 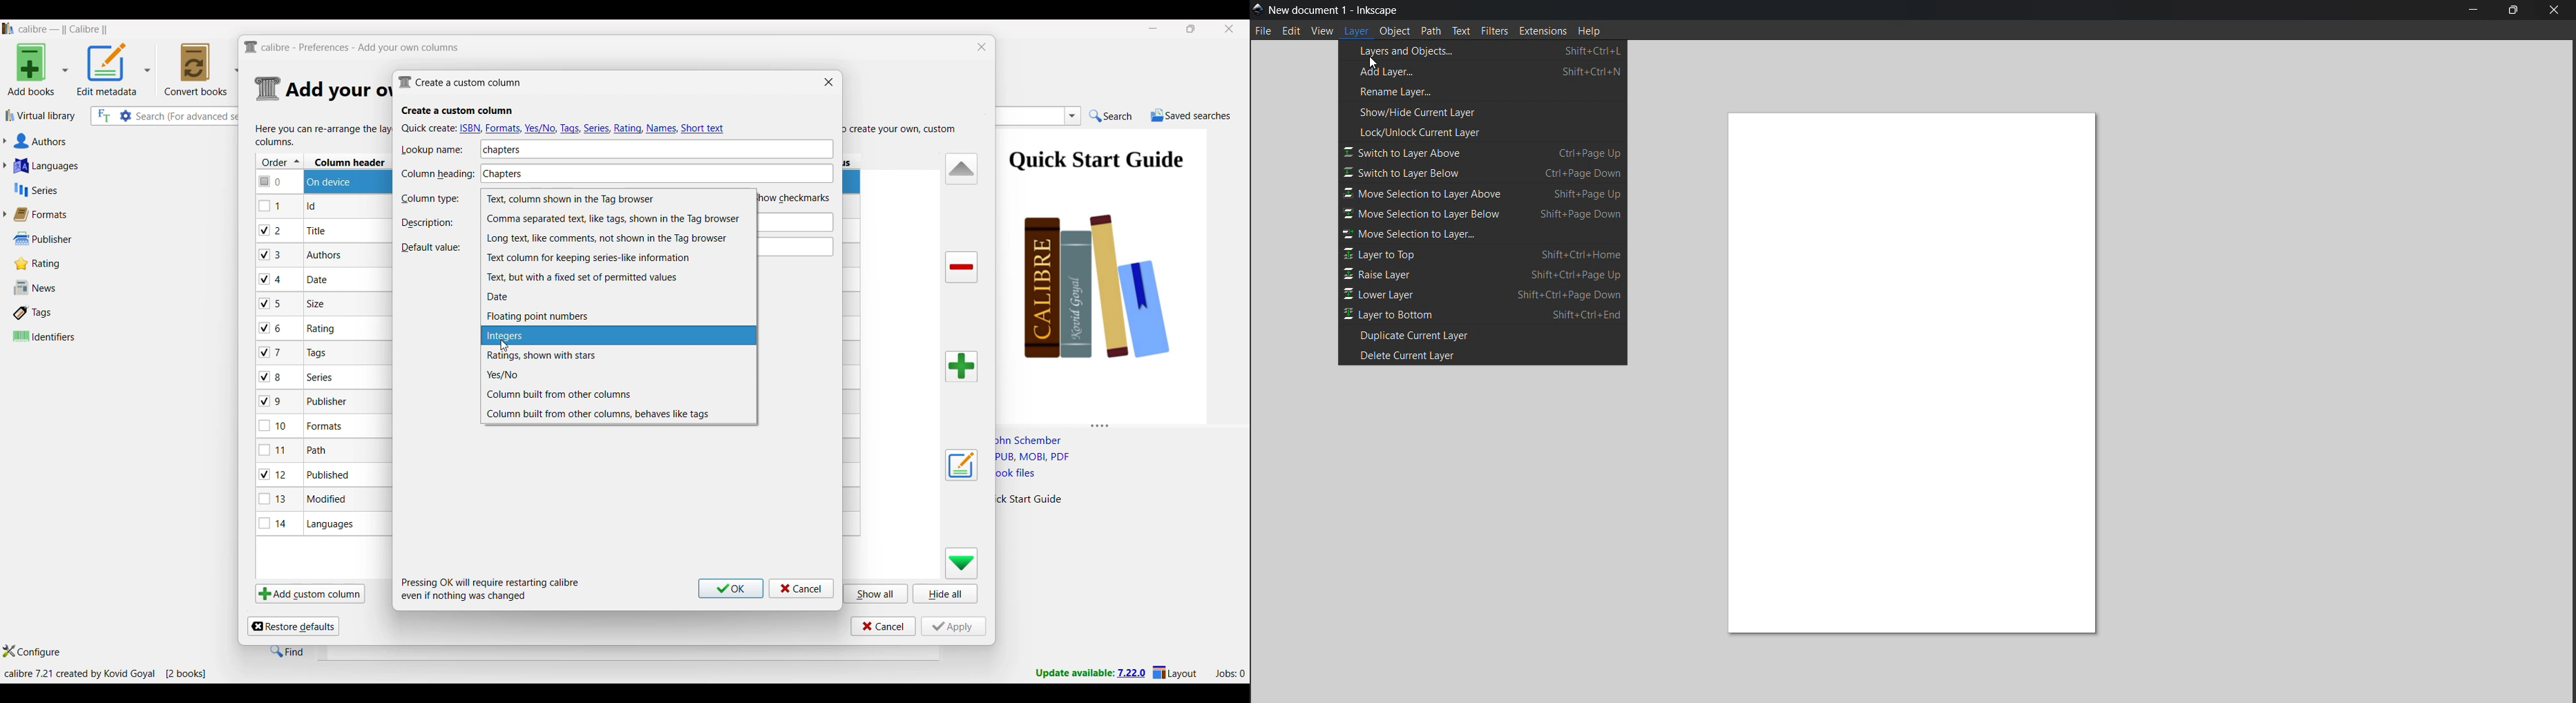 I want to click on checkbox - 11, so click(x=275, y=450).